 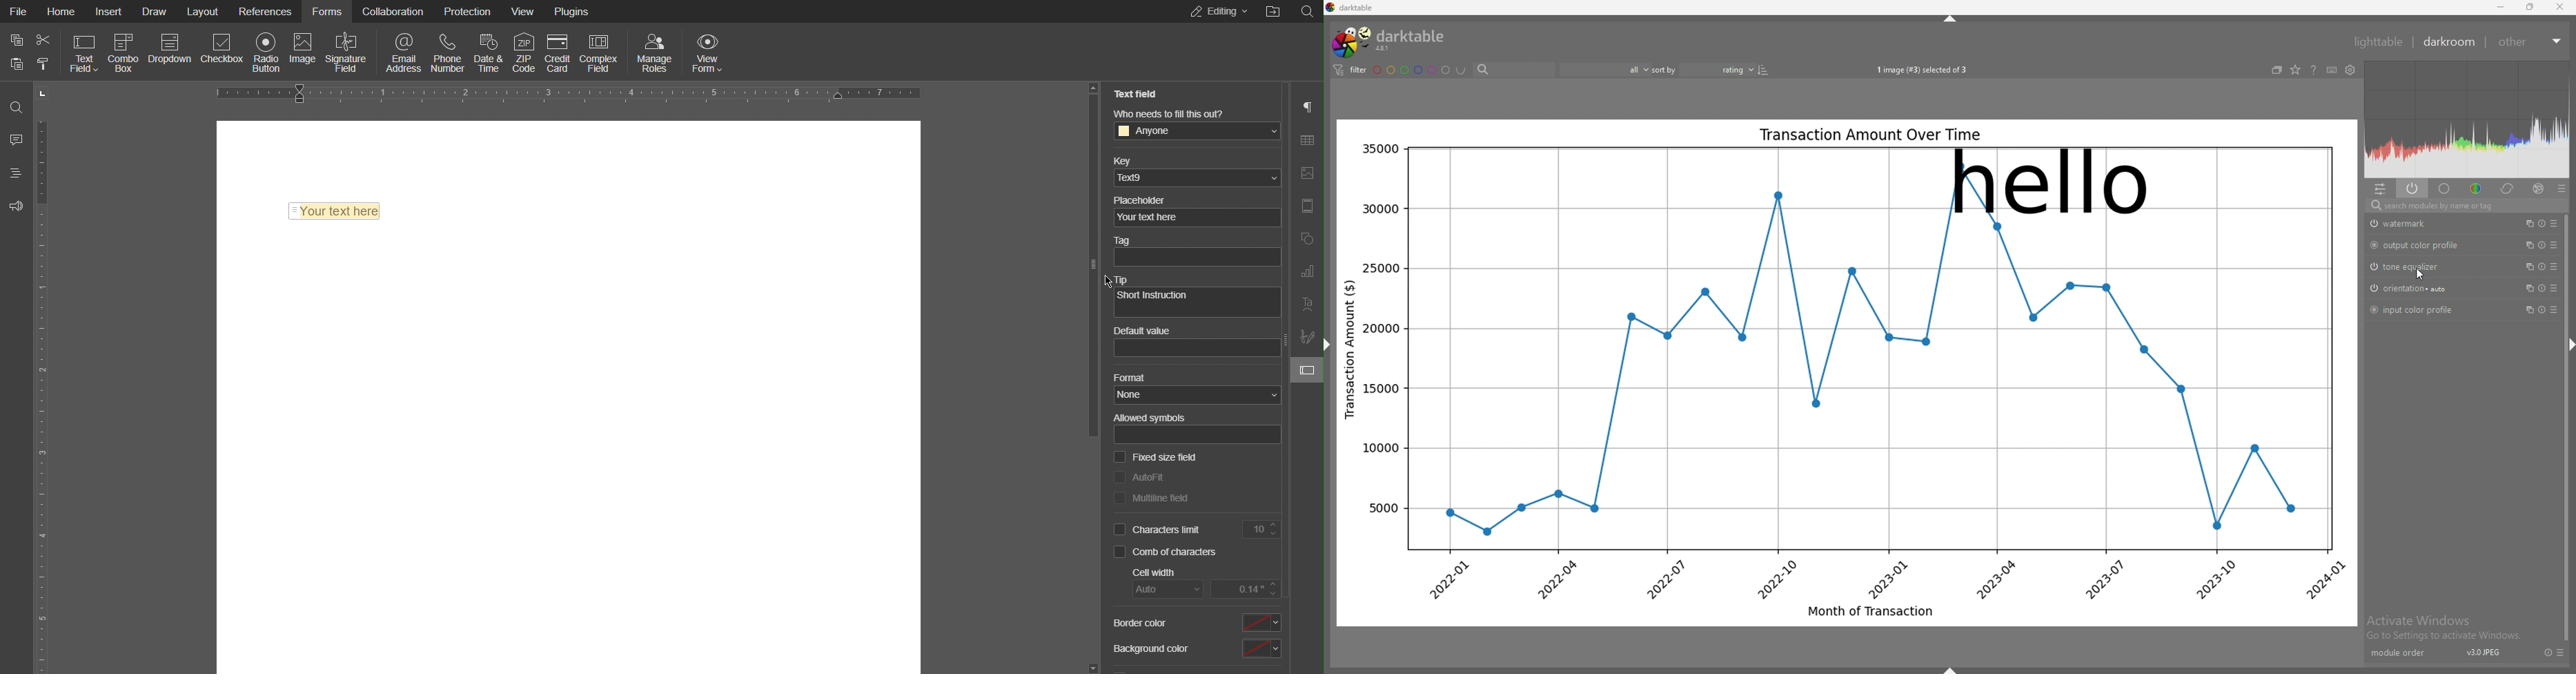 What do you see at coordinates (2451, 42) in the screenshot?
I see `darkroom` at bounding box center [2451, 42].